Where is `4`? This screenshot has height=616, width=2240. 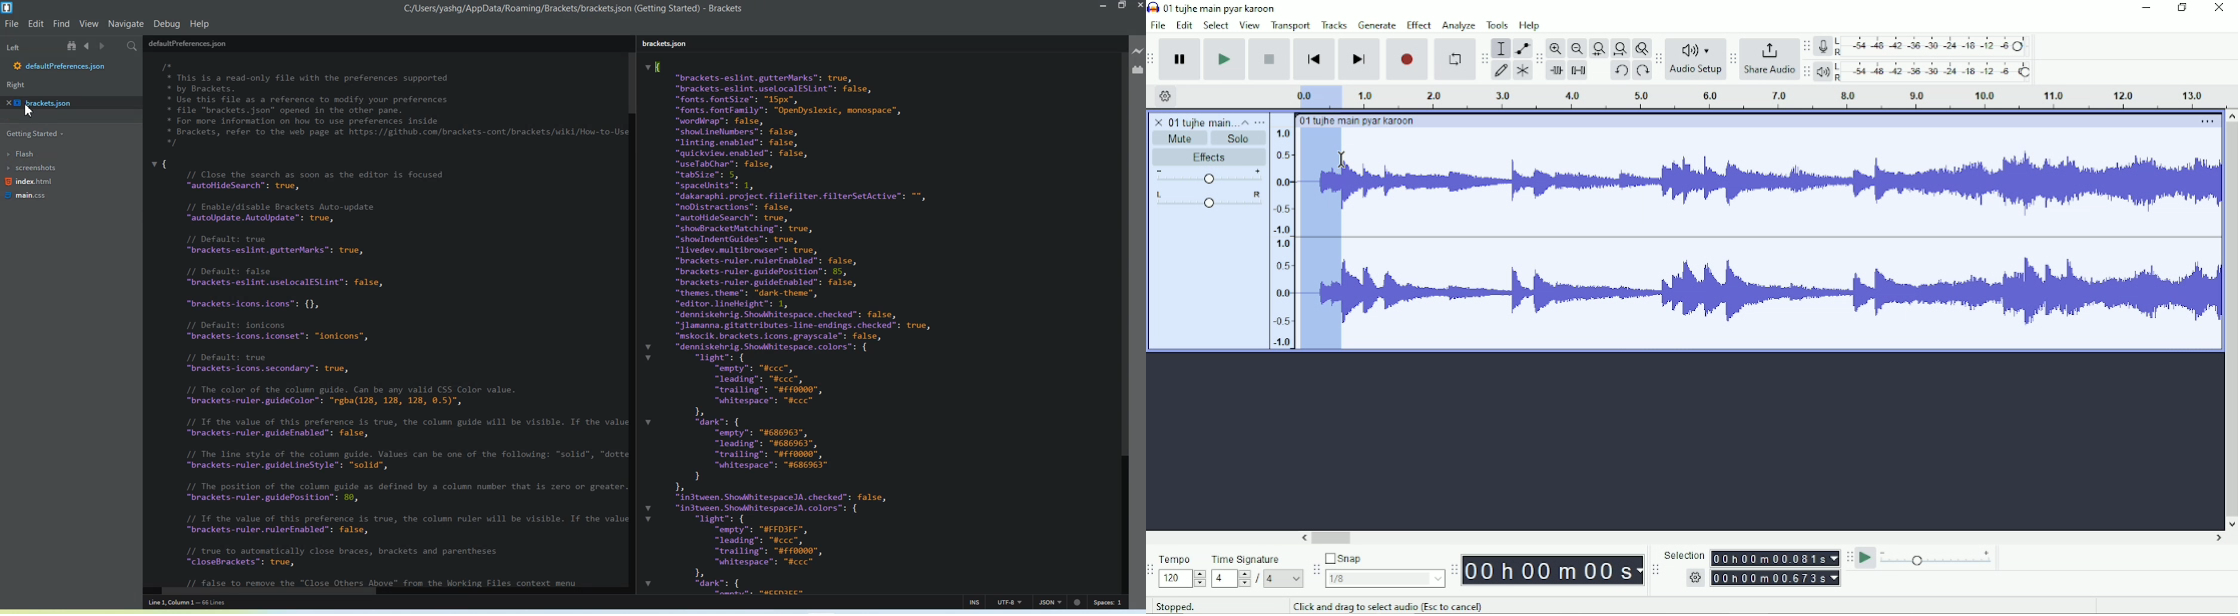
4 is located at coordinates (1283, 578).